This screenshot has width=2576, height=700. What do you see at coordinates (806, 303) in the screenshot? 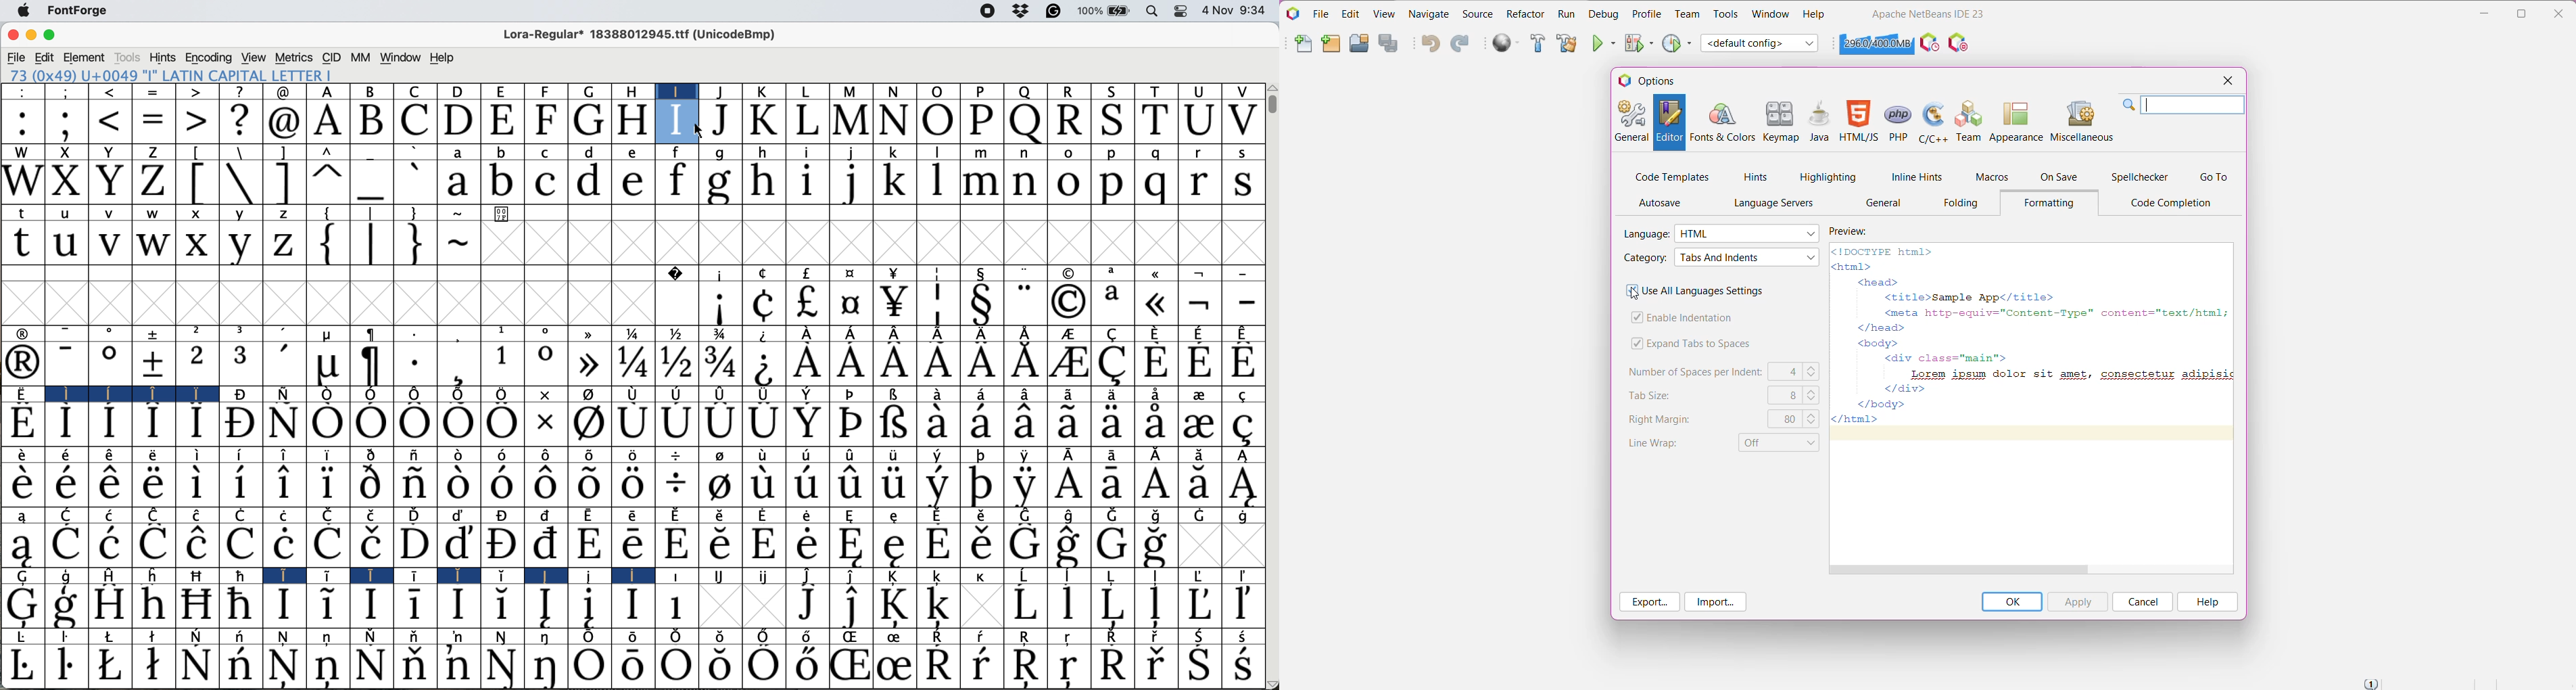
I see `Symbol` at bounding box center [806, 303].